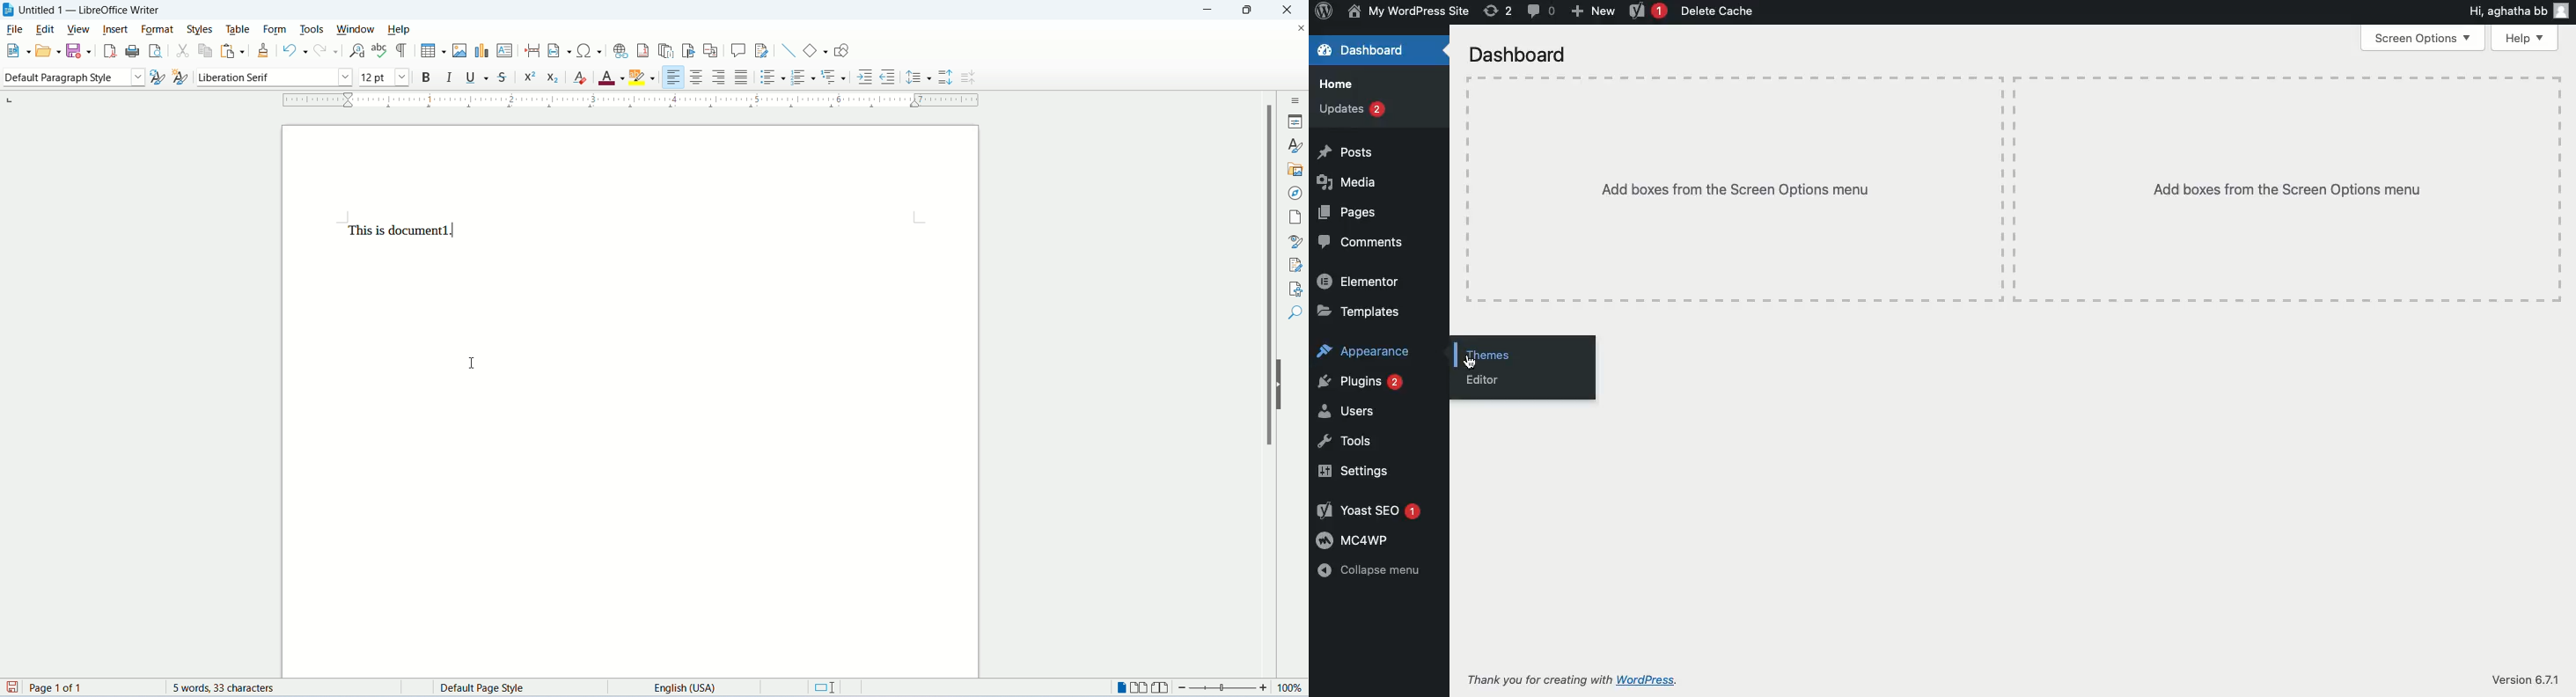  Describe the element at coordinates (690, 688) in the screenshot. I see `english (usa)` at that location.